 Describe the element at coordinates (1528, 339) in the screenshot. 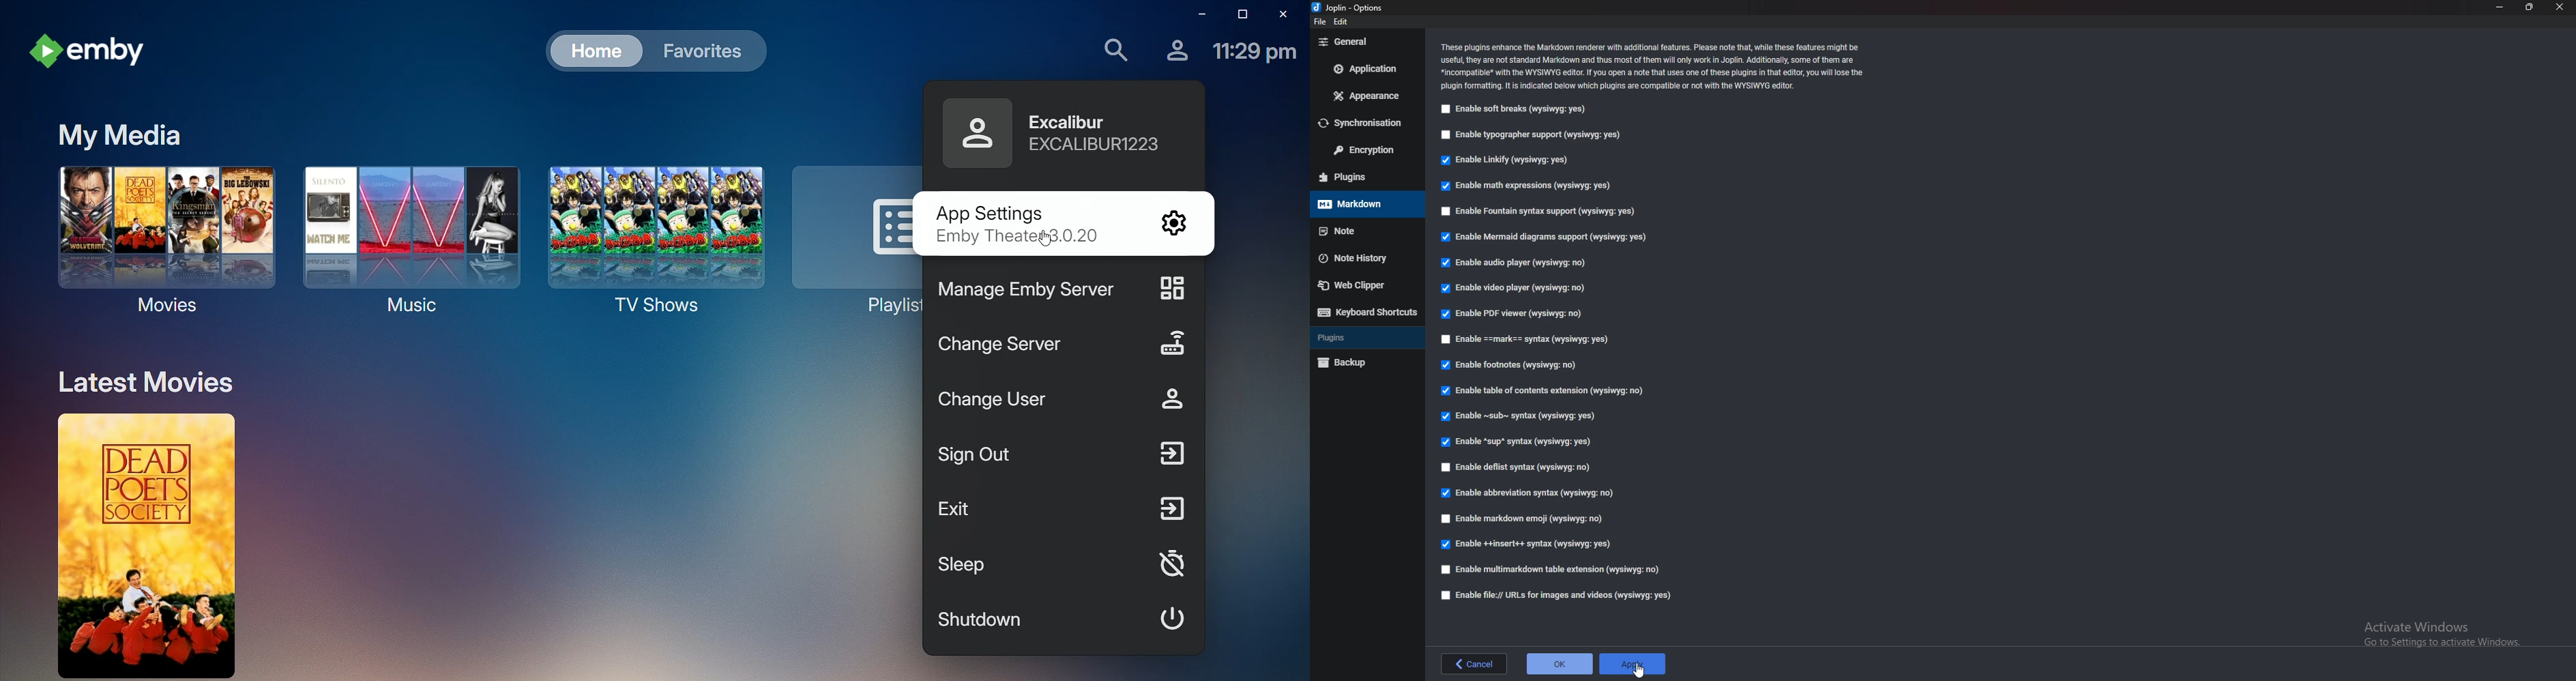

I see `Enable Mark syntax` at that location.